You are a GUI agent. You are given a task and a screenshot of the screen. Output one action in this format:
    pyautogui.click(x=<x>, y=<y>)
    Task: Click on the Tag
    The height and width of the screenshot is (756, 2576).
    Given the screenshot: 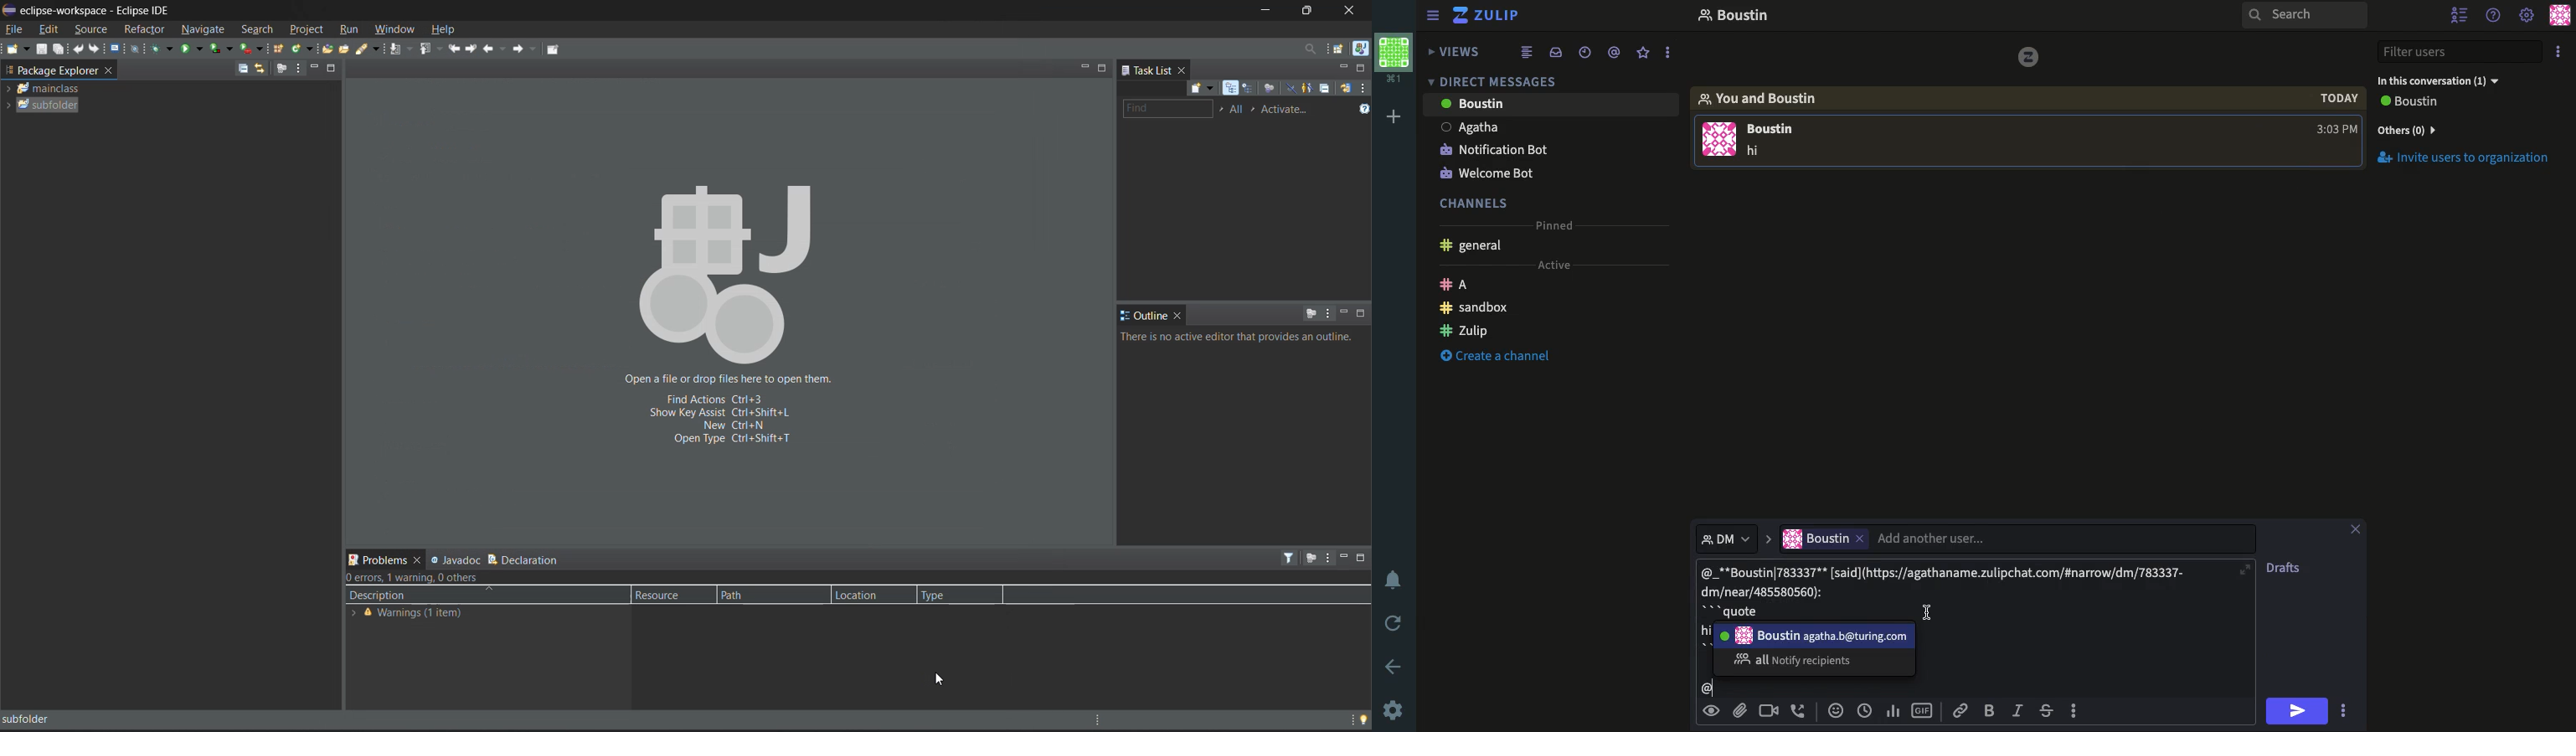 What is the action you would take?
    pyautogui.click(x=1705, y=689)
    